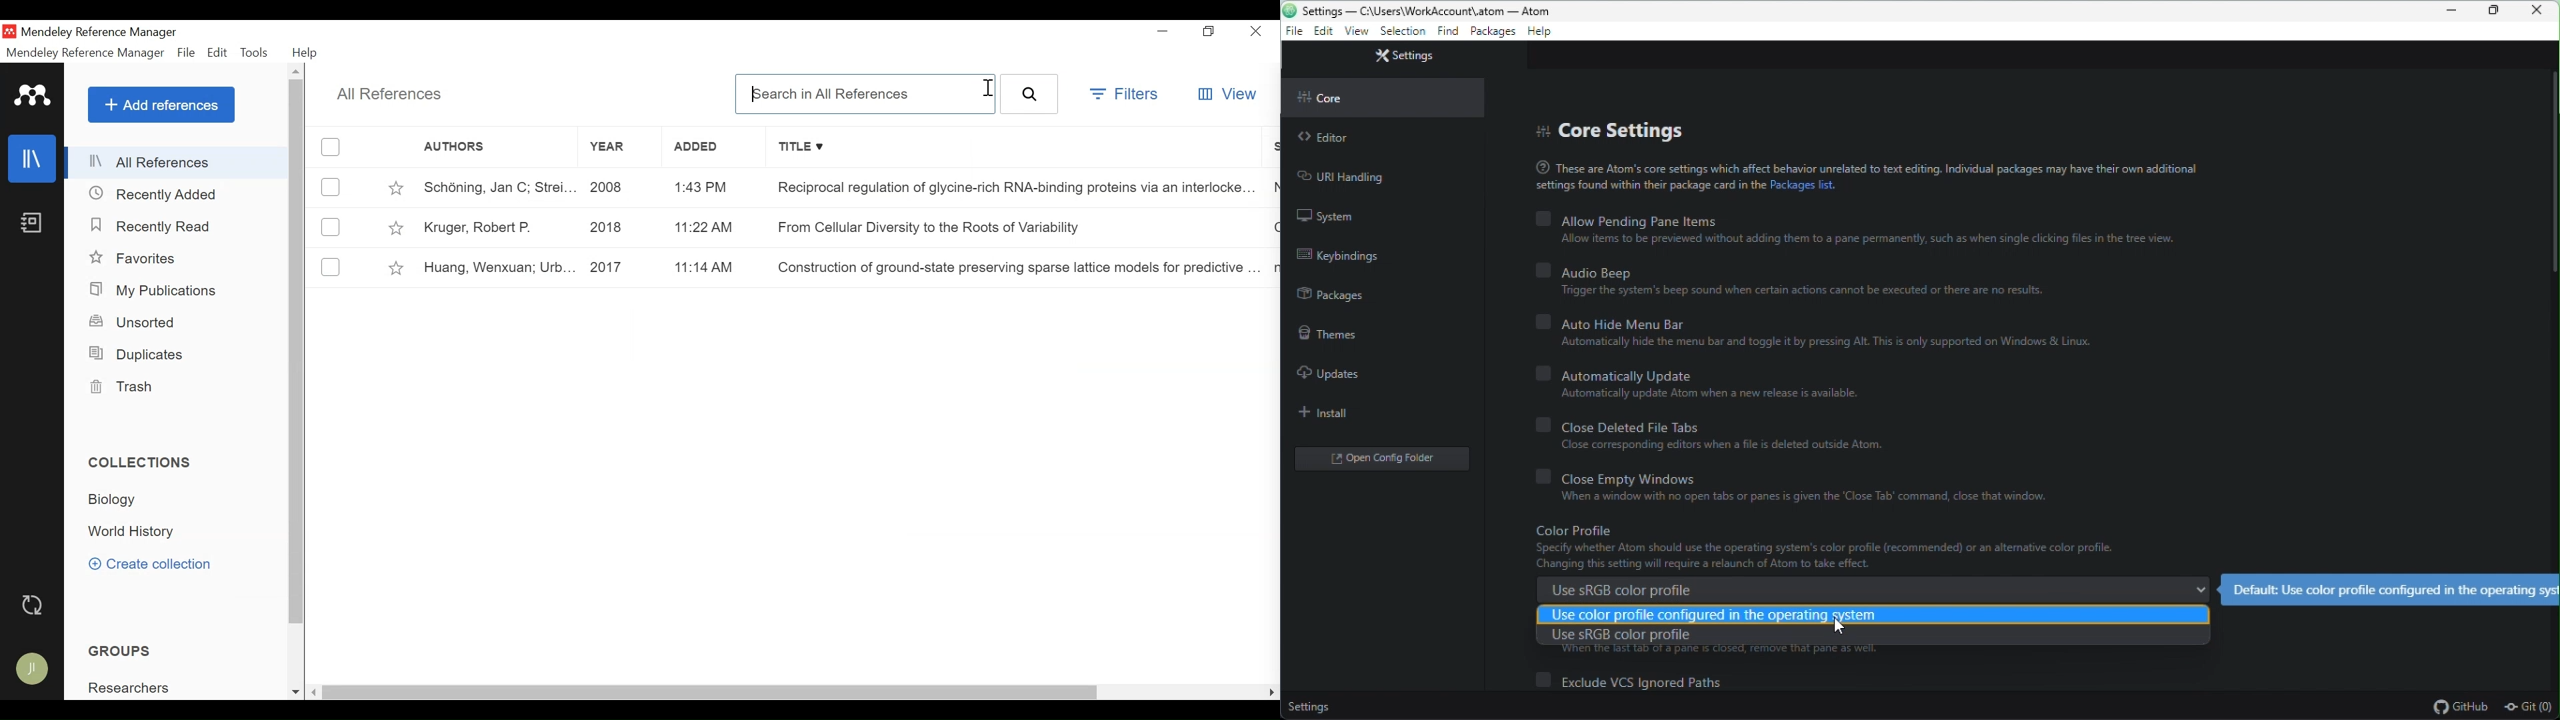 The height and width of the screenshot is (728, 2576). Describe the element at coordinates (218, 54) in the screenshot. I see `Edit` at that location.